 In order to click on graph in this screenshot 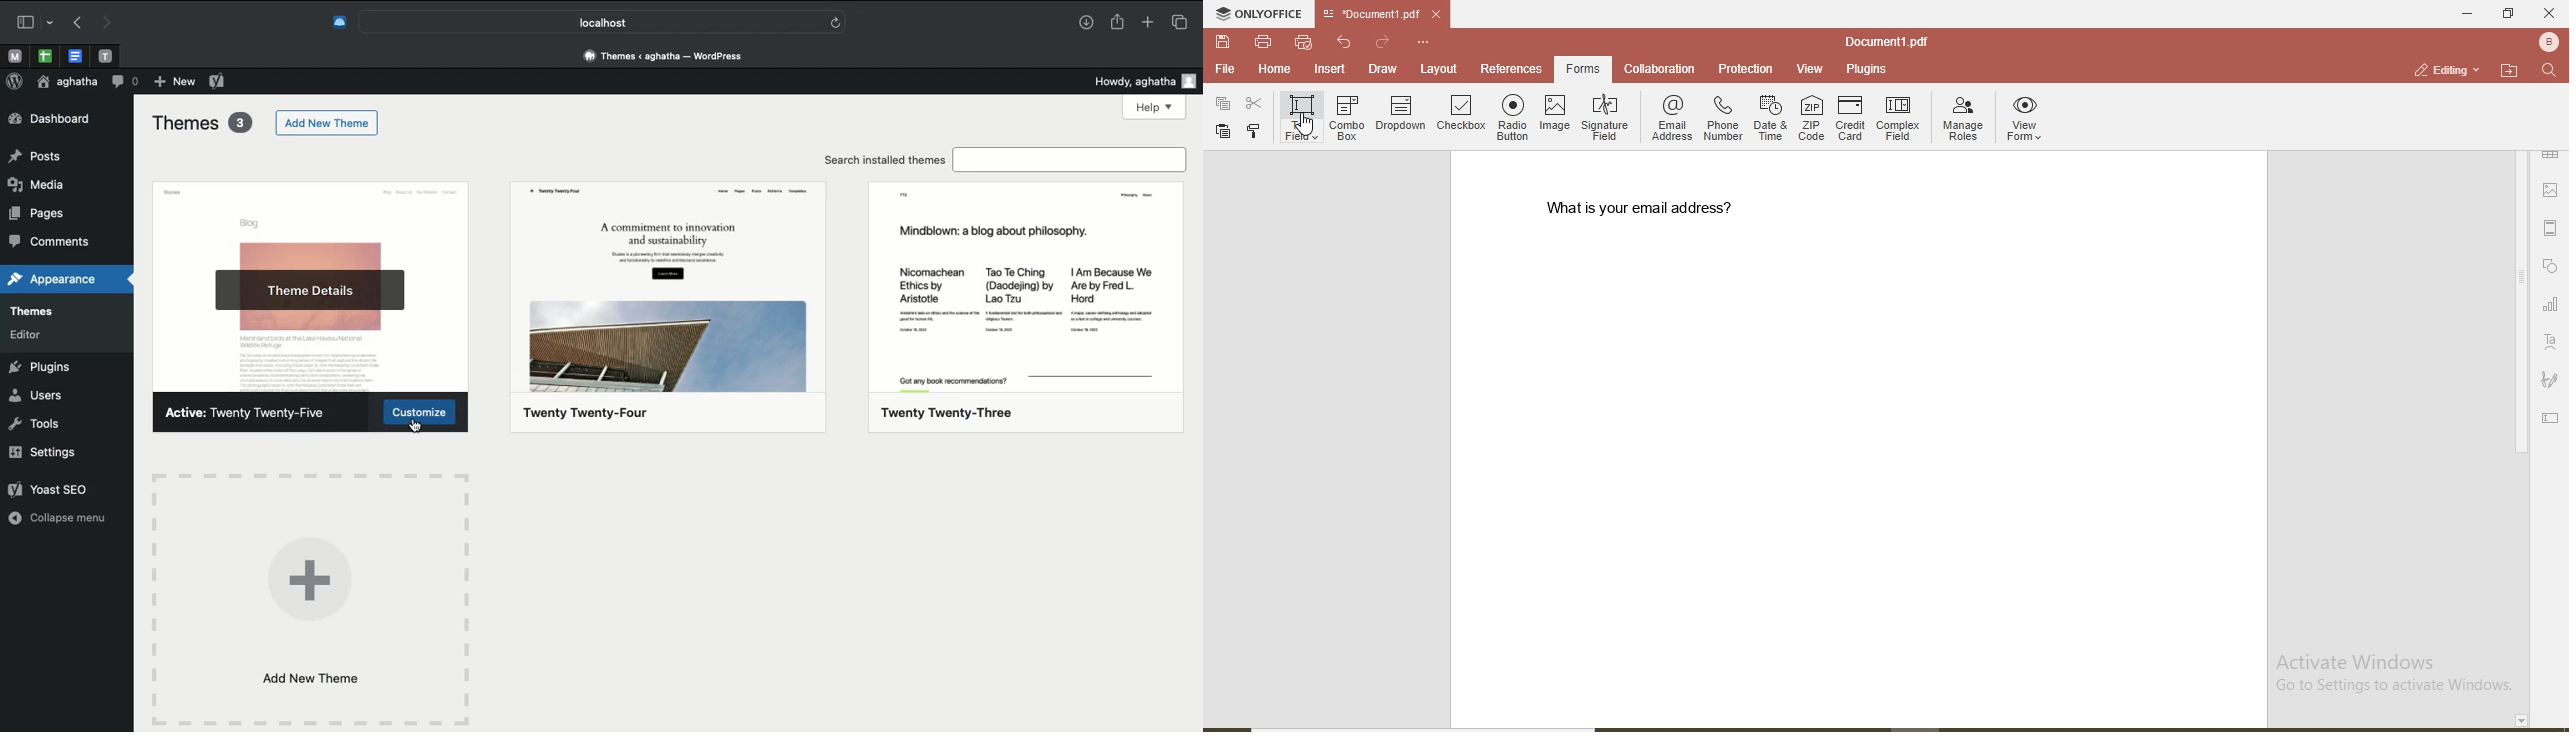, I will do `click(2550, 306)`.